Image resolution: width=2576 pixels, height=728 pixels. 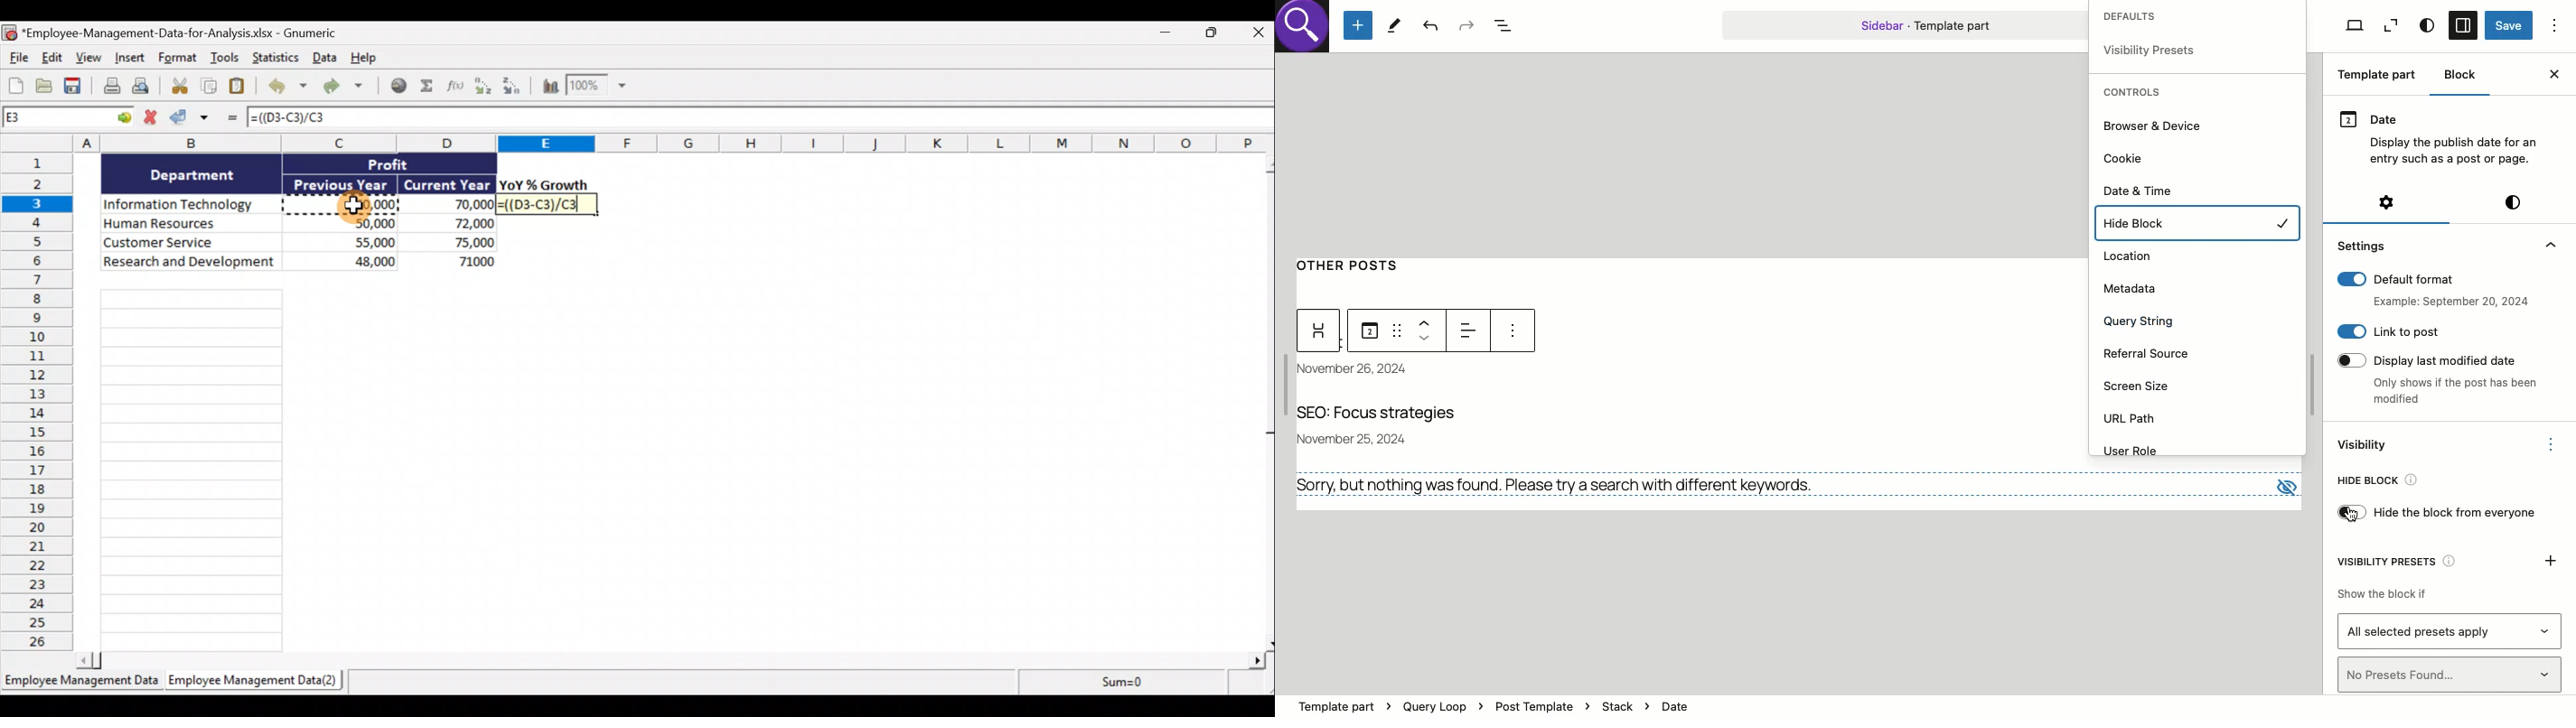 What do you see at coordinates (2350, 517) in the screenshot?
I see `cursor` at bounding box center [2350, 517].